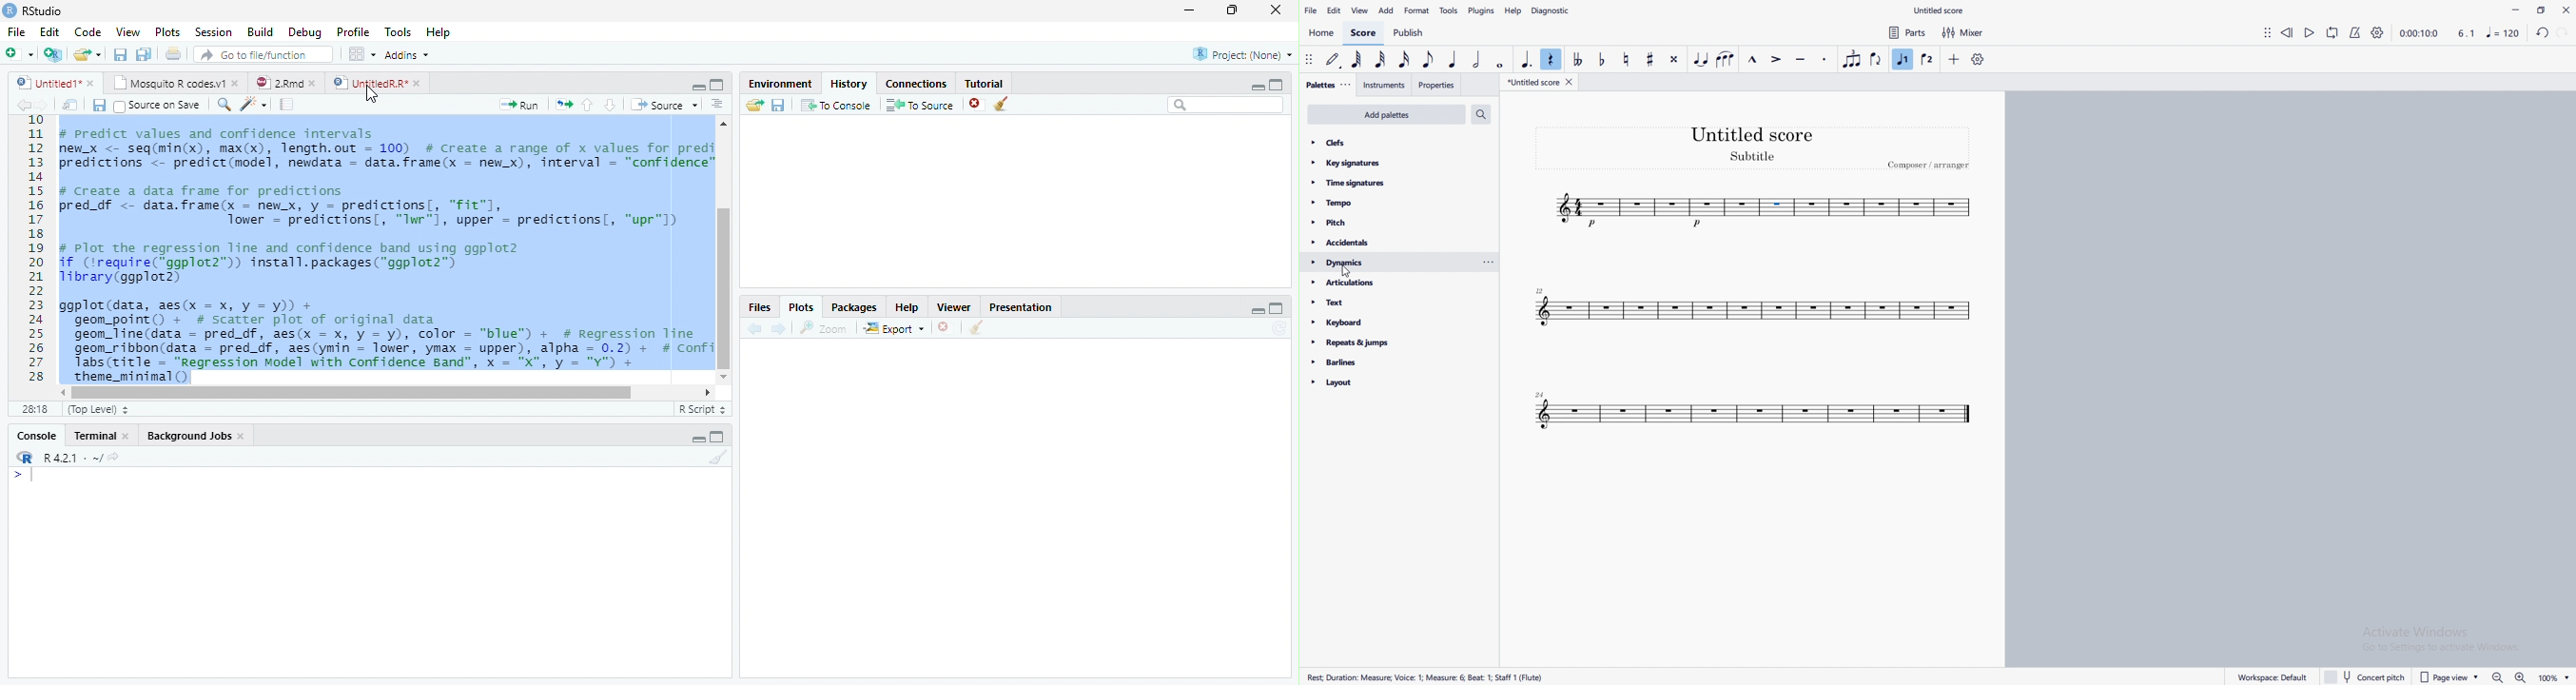 This screenshot has width=2576, height=700. I want to click on Mosquito R codes, so click(175, 83).